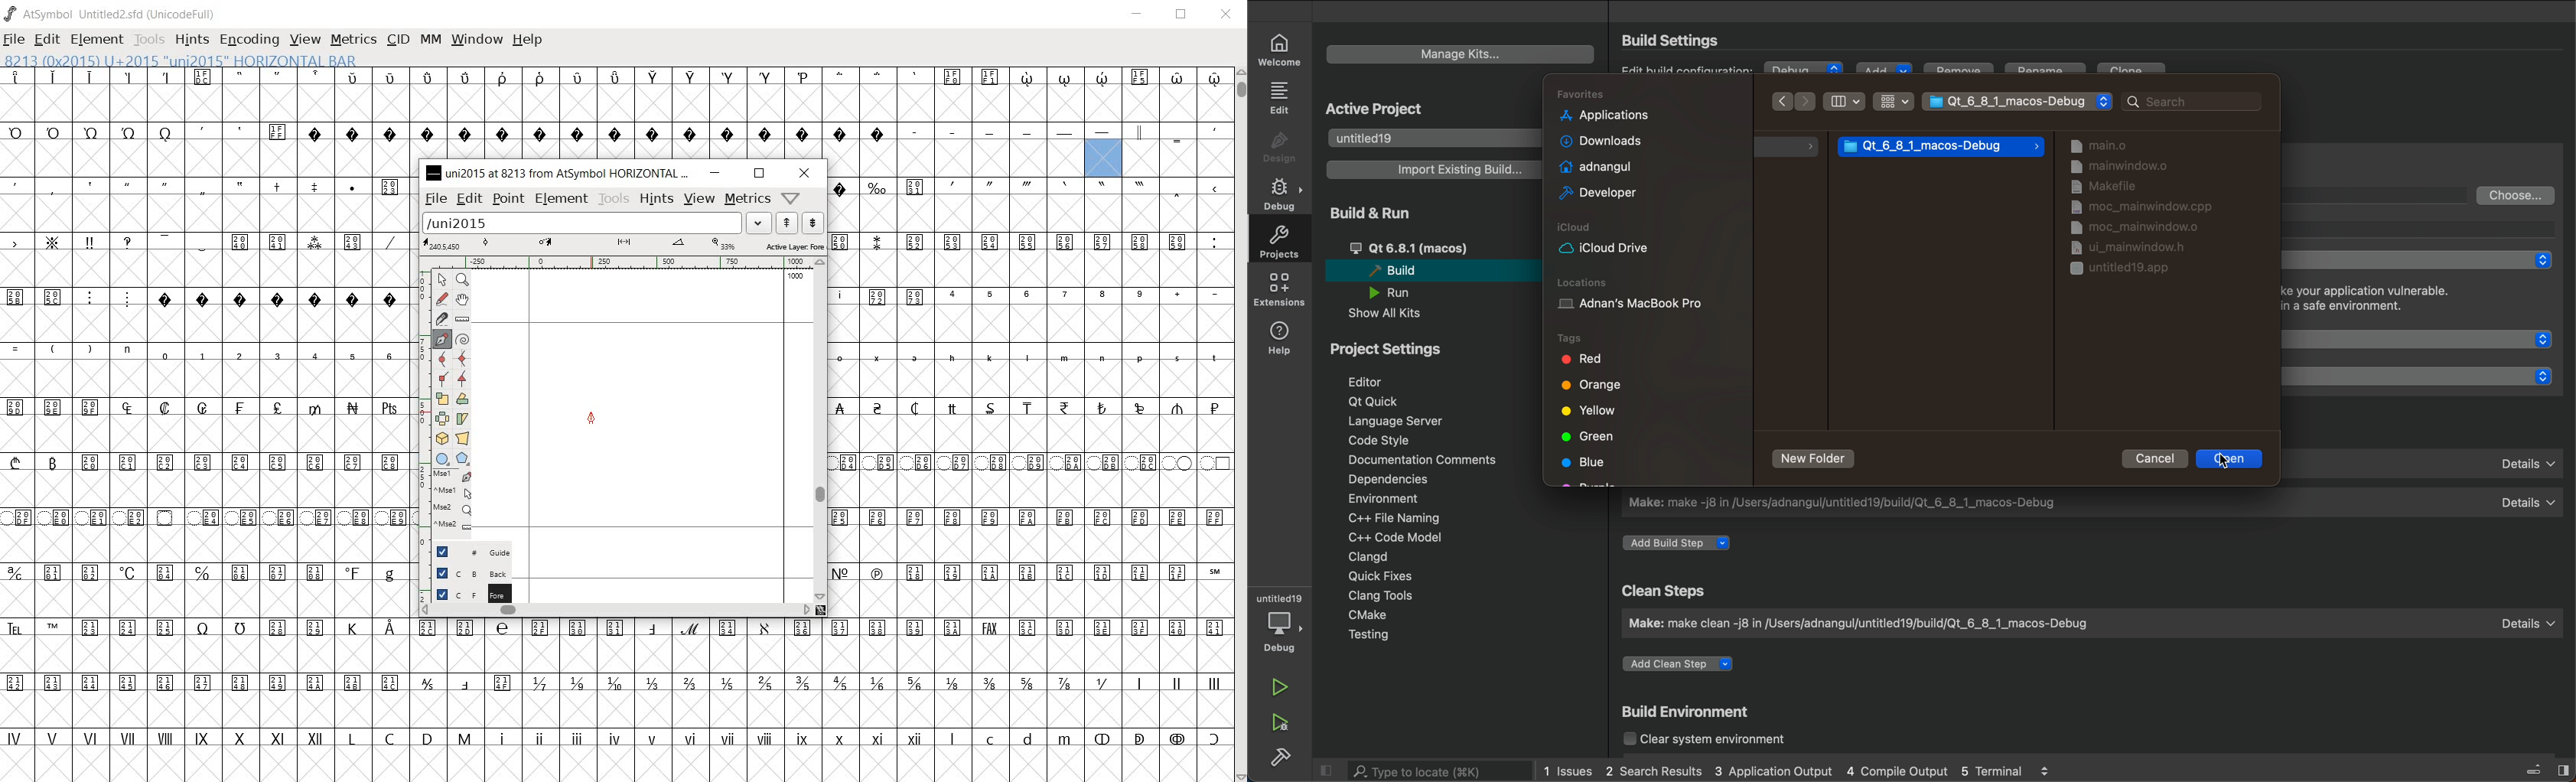 The image size is (2576, 784). I want to click on red, so click(1581, 359).